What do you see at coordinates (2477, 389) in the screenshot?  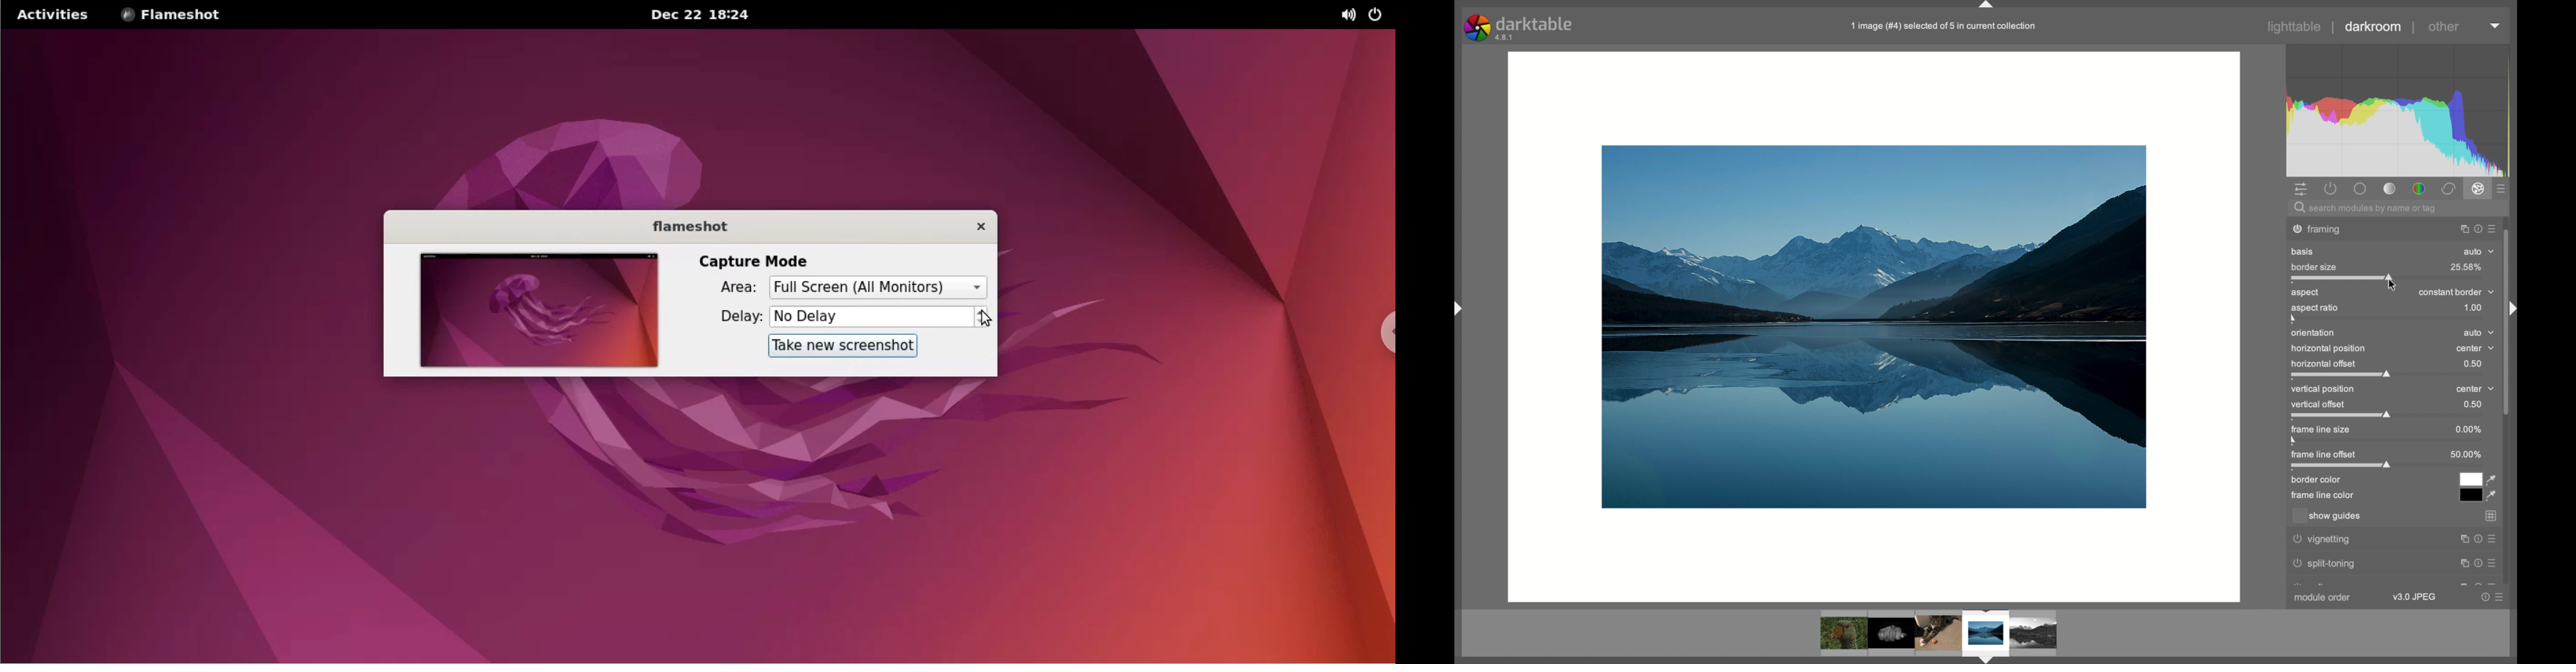 I see `center dropdown` at bounding box center [2477, 389].